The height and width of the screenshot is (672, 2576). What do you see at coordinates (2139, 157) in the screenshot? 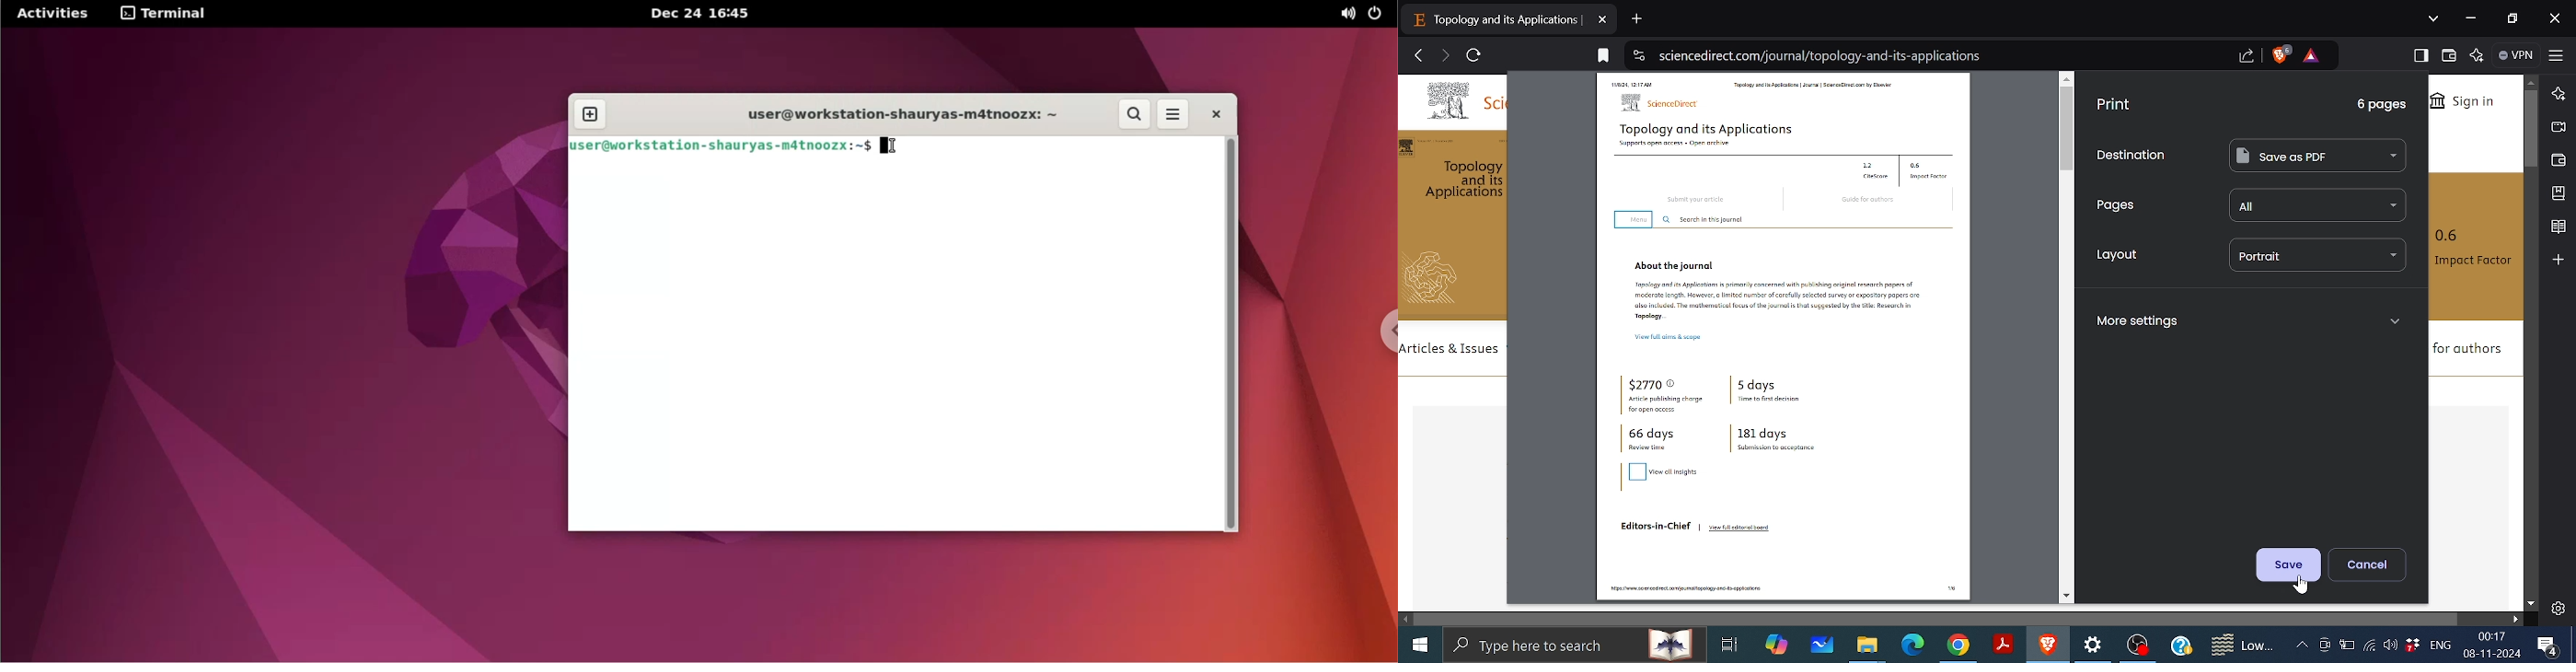
I see `Destination` at bounding box center [2139, 157].